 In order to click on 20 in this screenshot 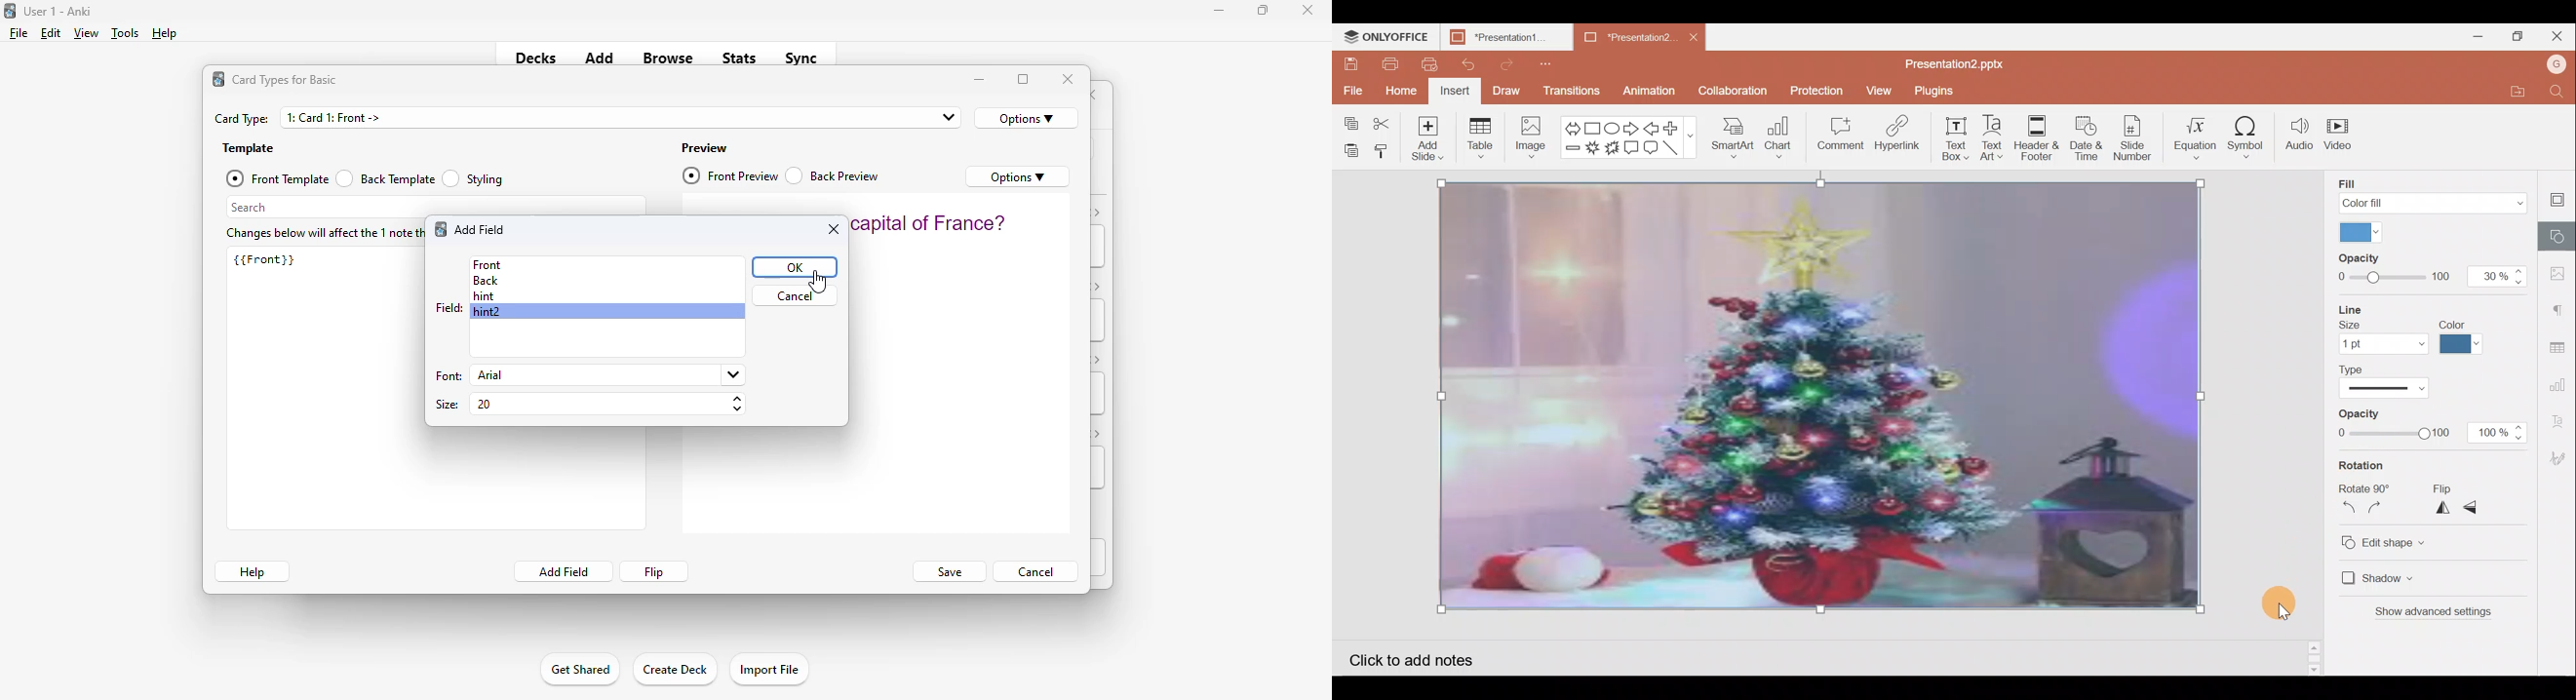, I will do `click(607, 403)`.